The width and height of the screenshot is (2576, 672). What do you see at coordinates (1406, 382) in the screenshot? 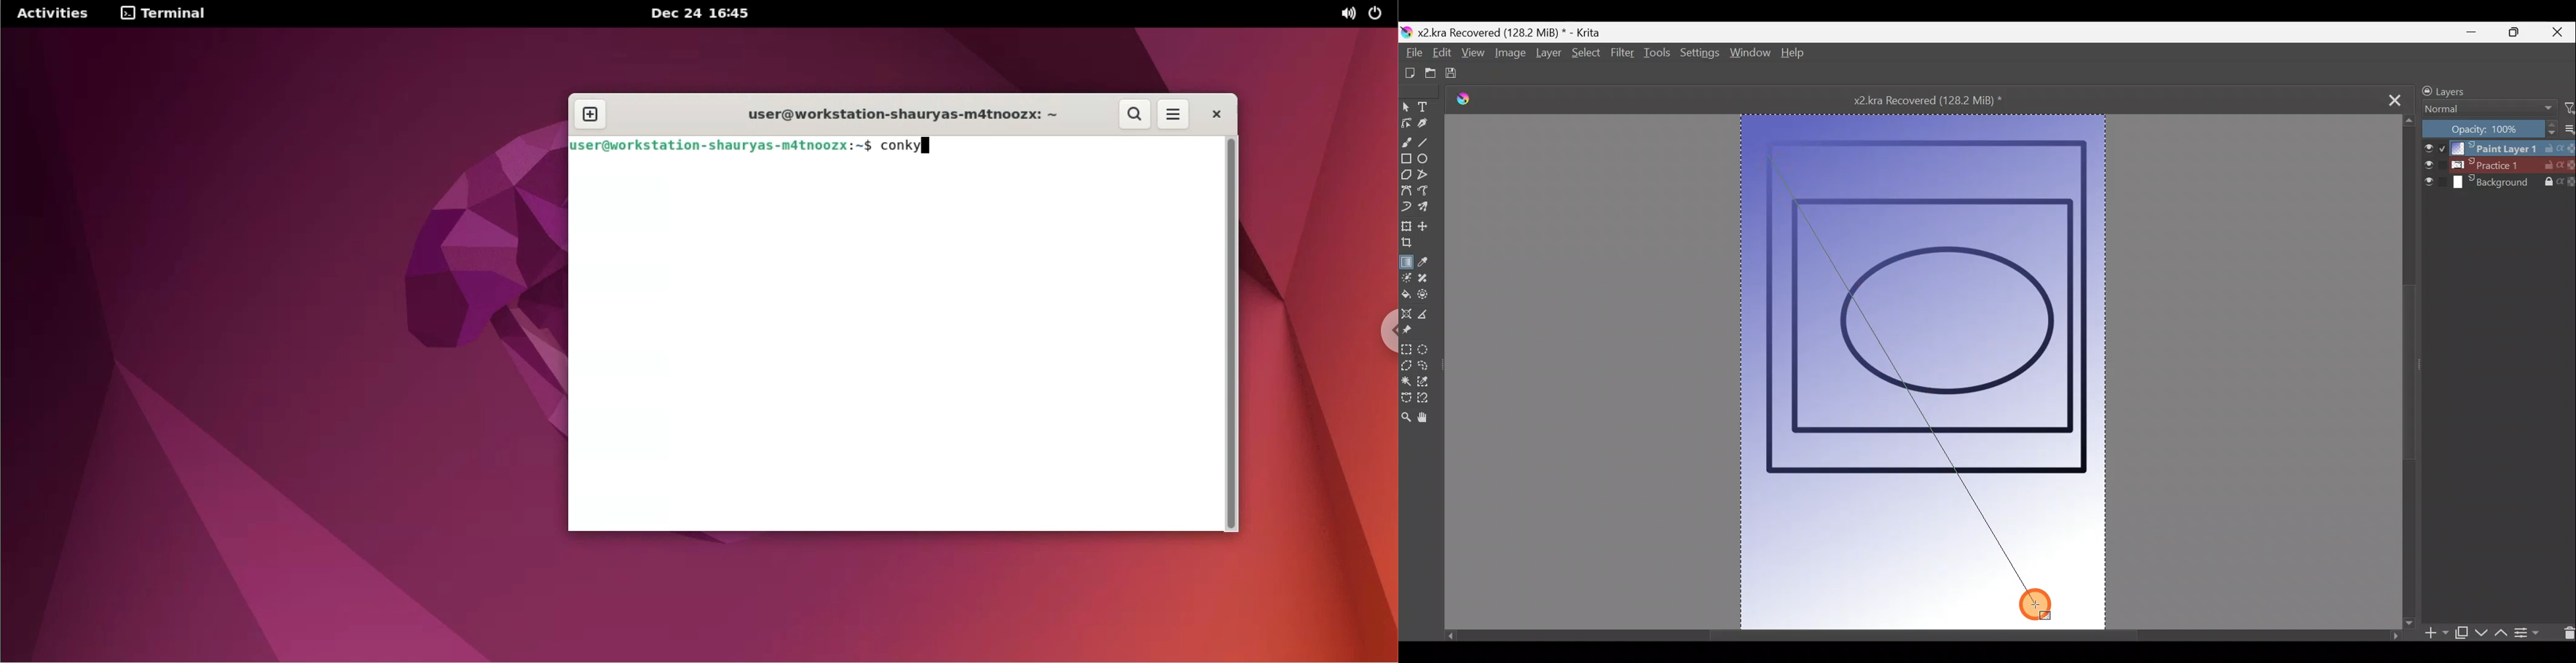
I see `Contiguous selection tool` at bounding box center [1406, 382].